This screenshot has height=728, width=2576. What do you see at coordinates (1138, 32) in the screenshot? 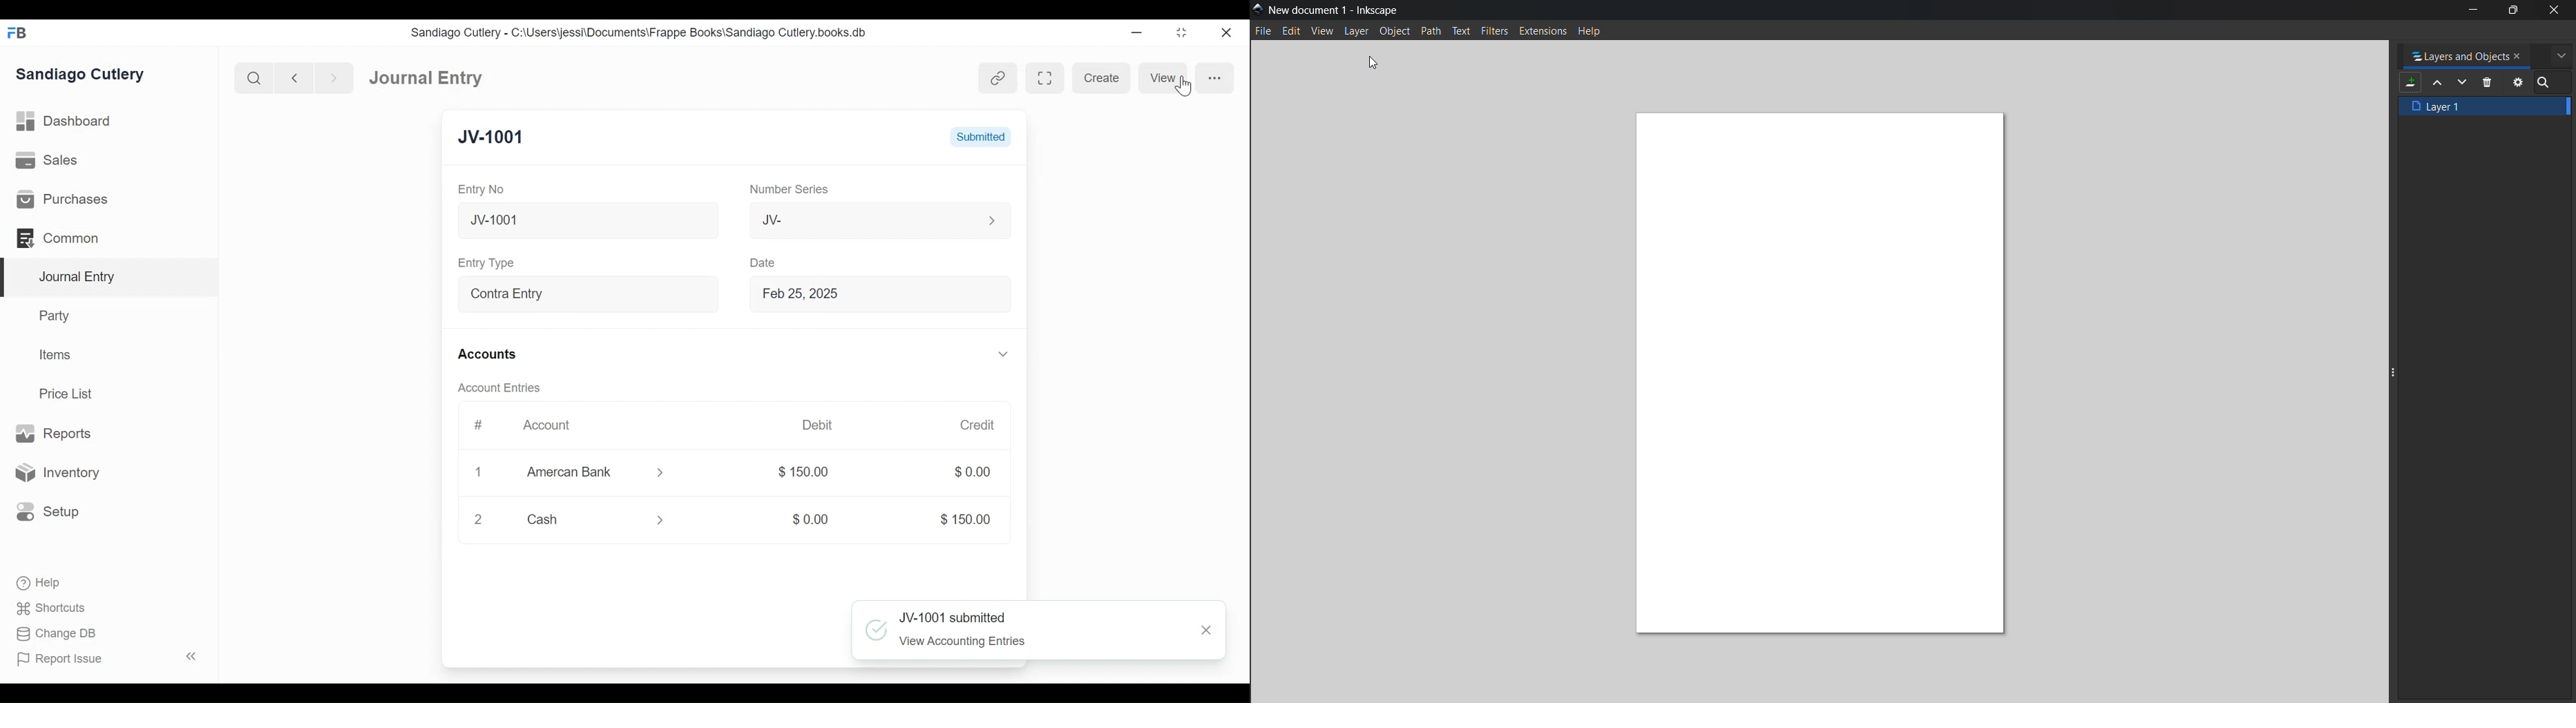
I see `minimize` at bounding box center [1138, 32].